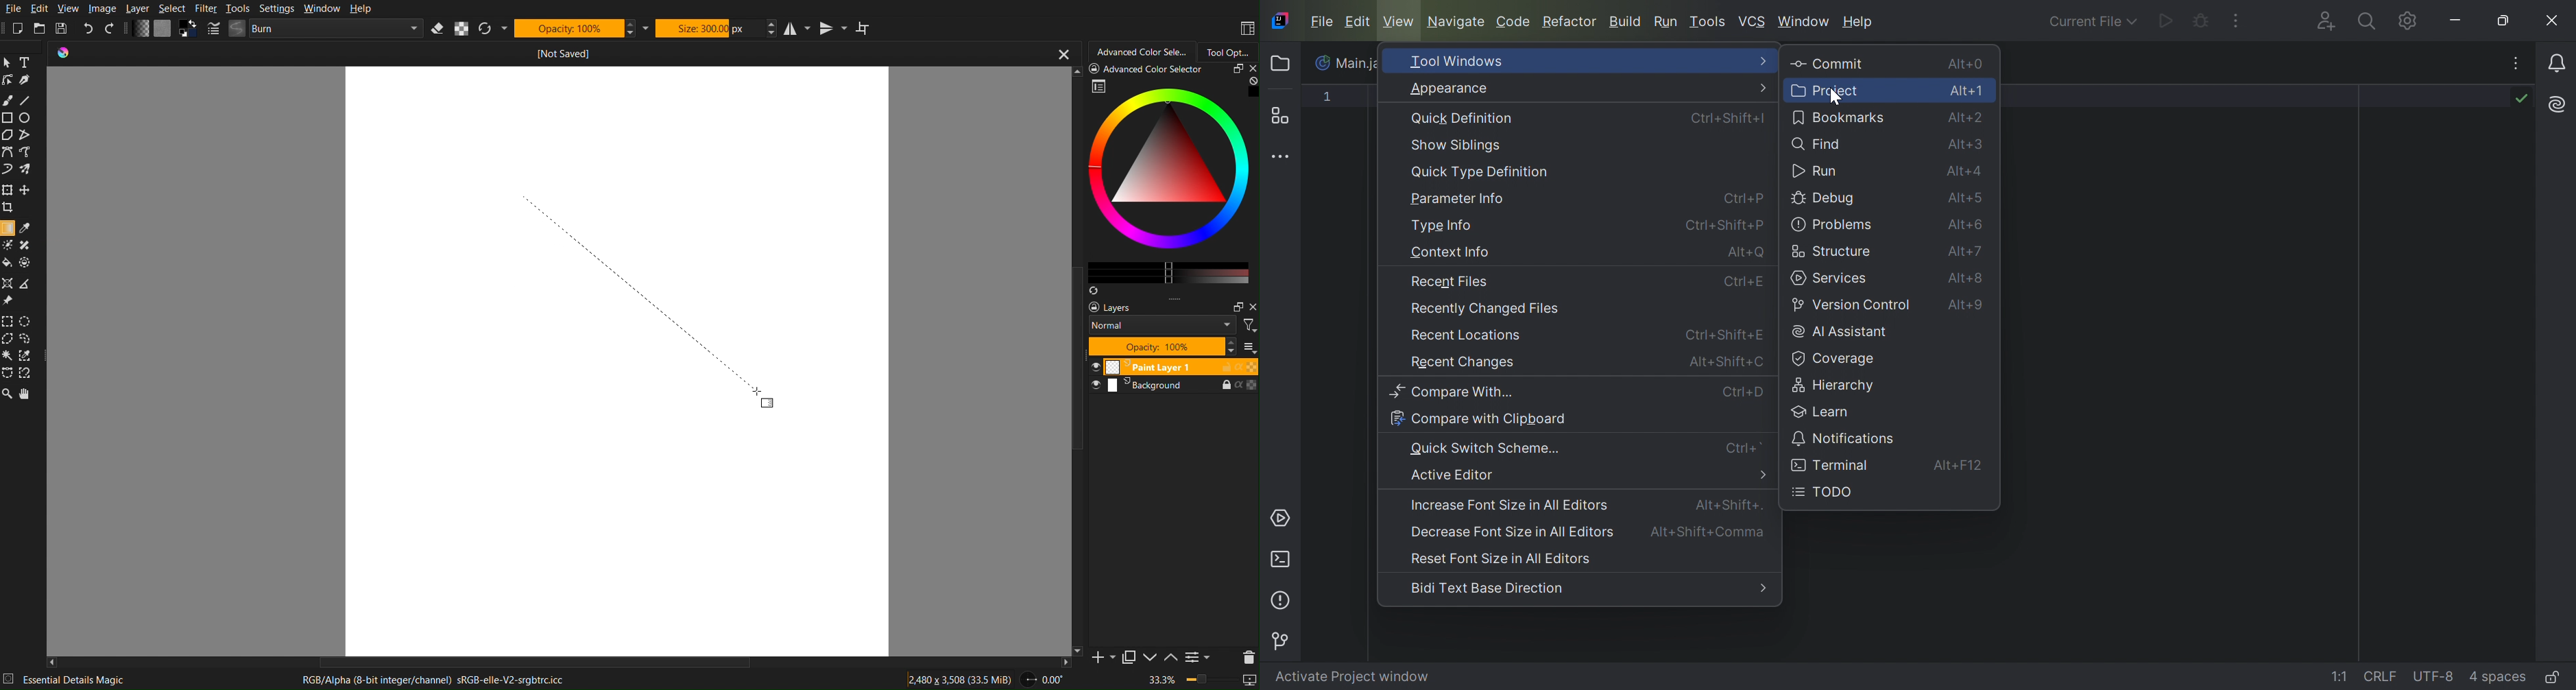 Image resolution: width=2576 pixels, height=700 pixels. Describe the element at coordinates (1572, 23) in the screenshot. I see `Refactor` at that location.